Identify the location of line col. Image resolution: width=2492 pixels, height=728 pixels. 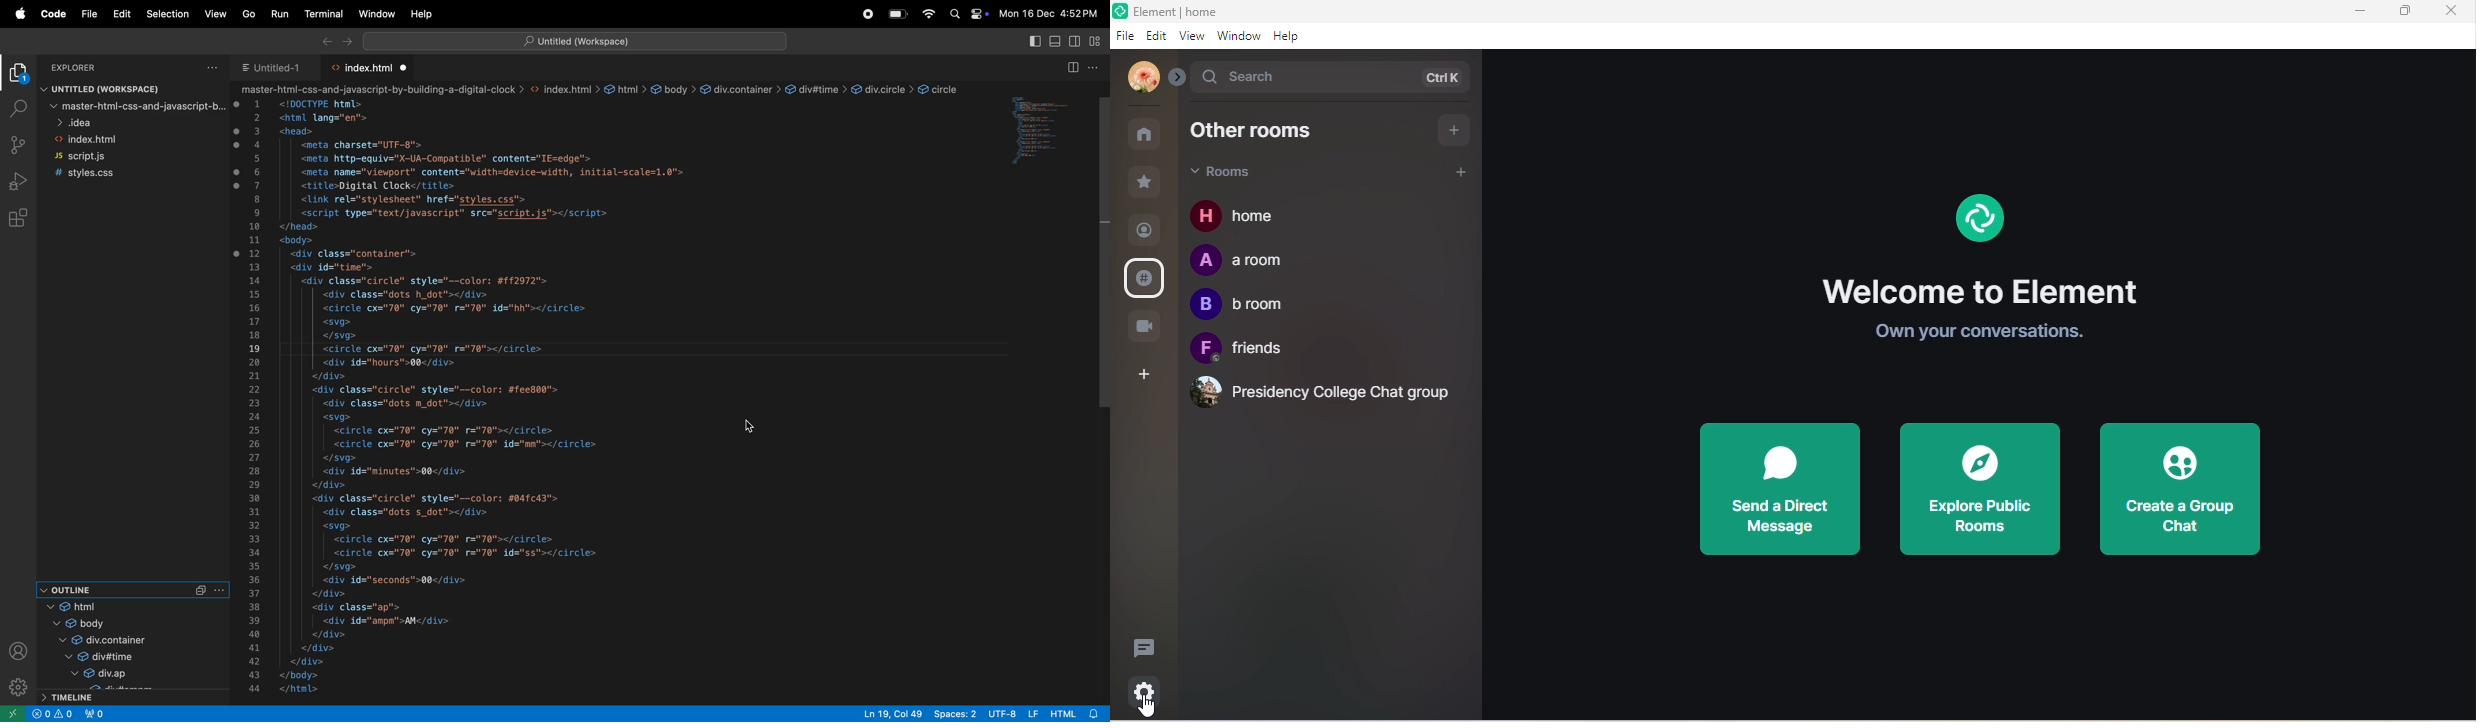
(891, 713).